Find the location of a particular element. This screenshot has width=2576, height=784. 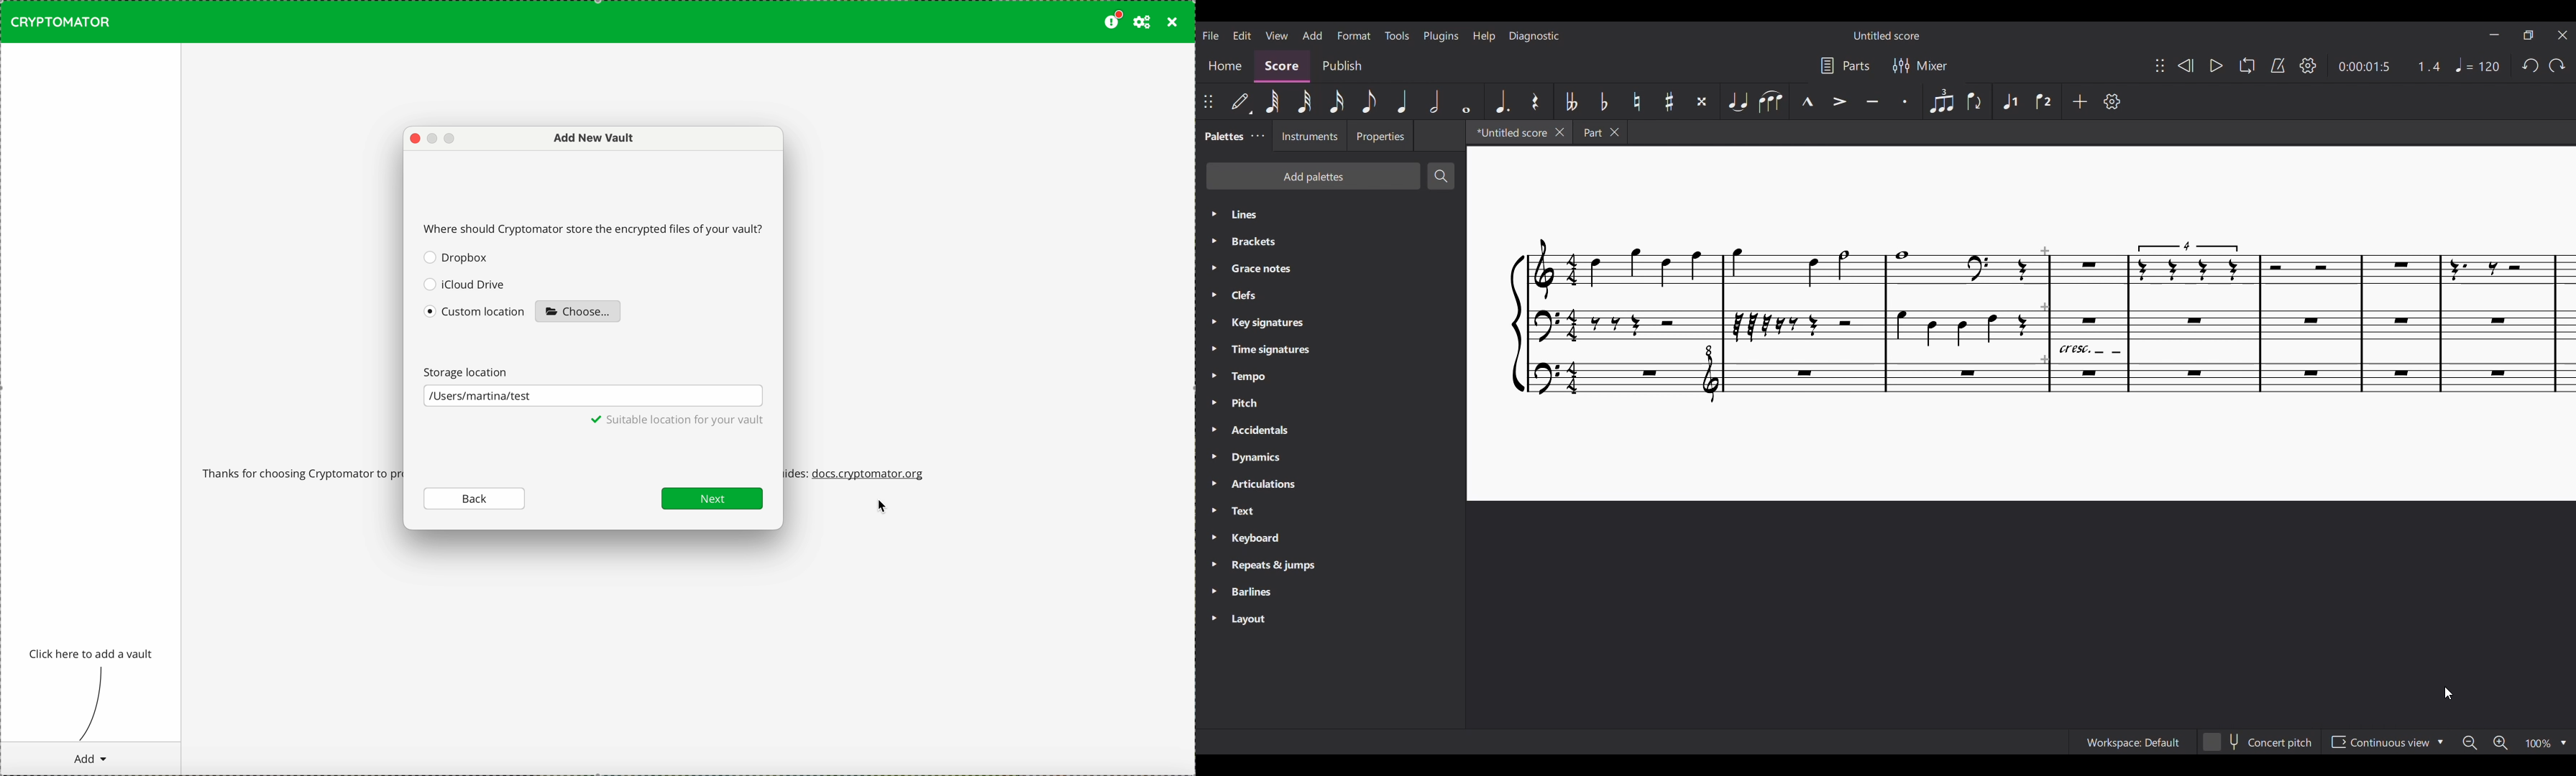

Slur is located at coordinates (1770, 101).